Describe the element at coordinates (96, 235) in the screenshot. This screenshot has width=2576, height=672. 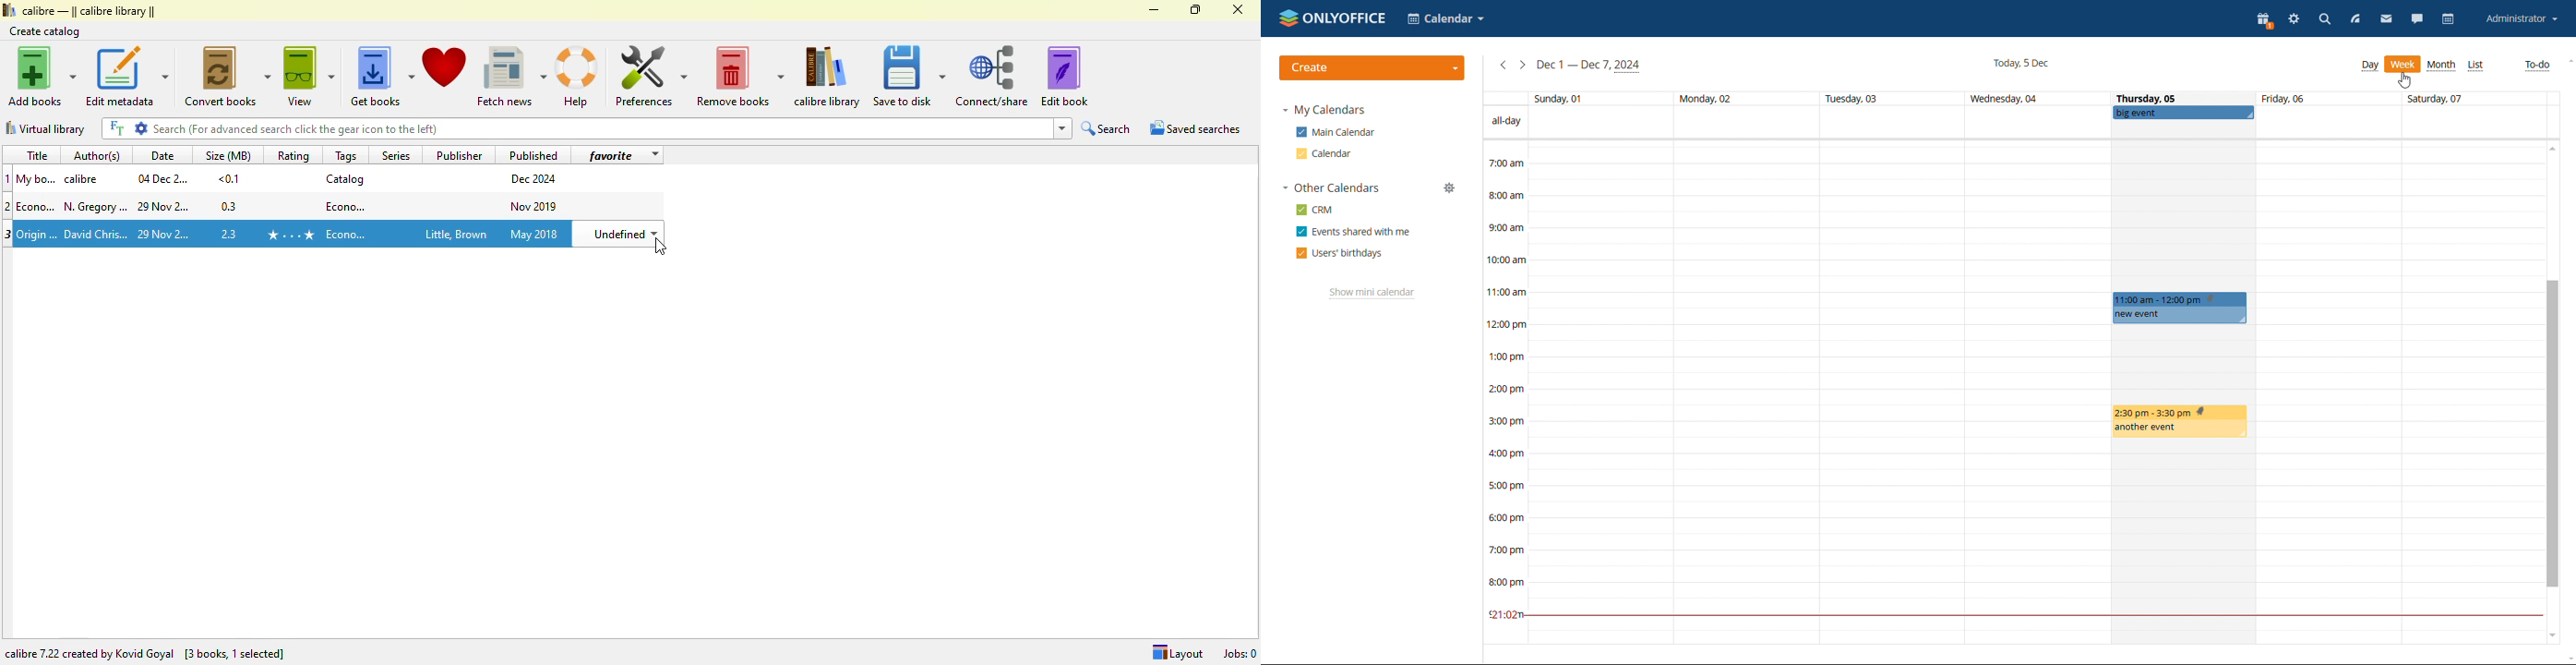
I see `Author` at that location.